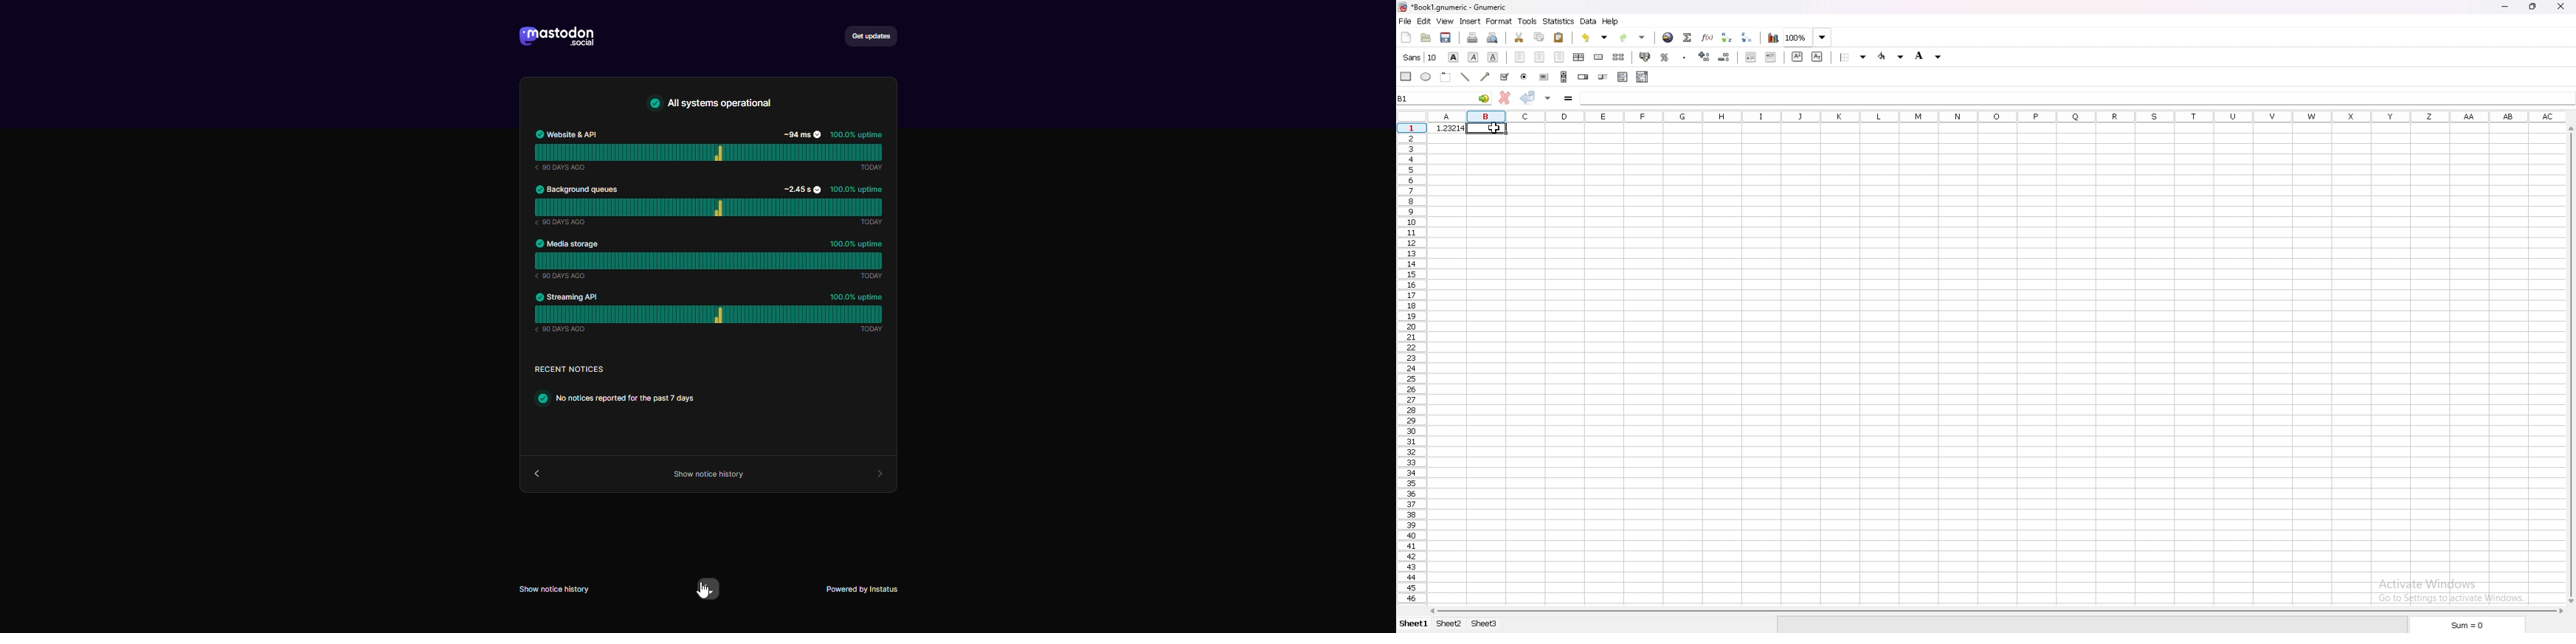 The width and height of the screenshot is (2576, 644). I want to click on rows, so click(1411, 364).